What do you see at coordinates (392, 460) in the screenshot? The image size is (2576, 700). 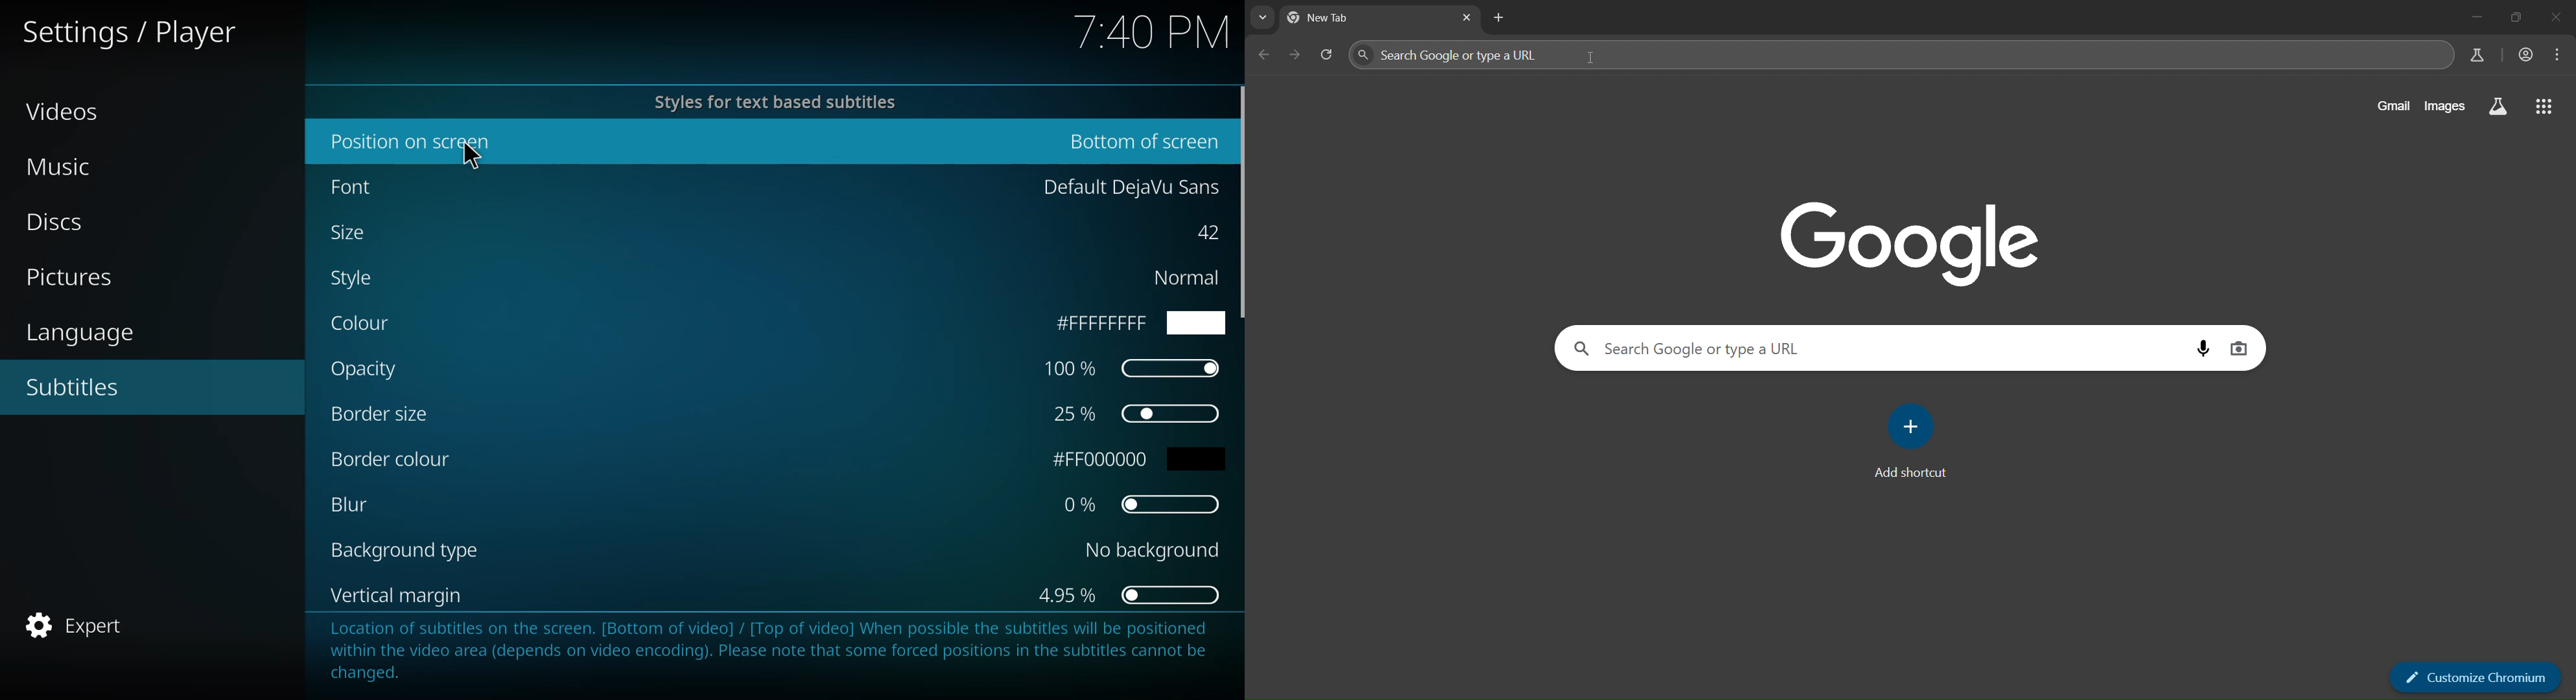 I see `border color` at bounding box center [392, 460].